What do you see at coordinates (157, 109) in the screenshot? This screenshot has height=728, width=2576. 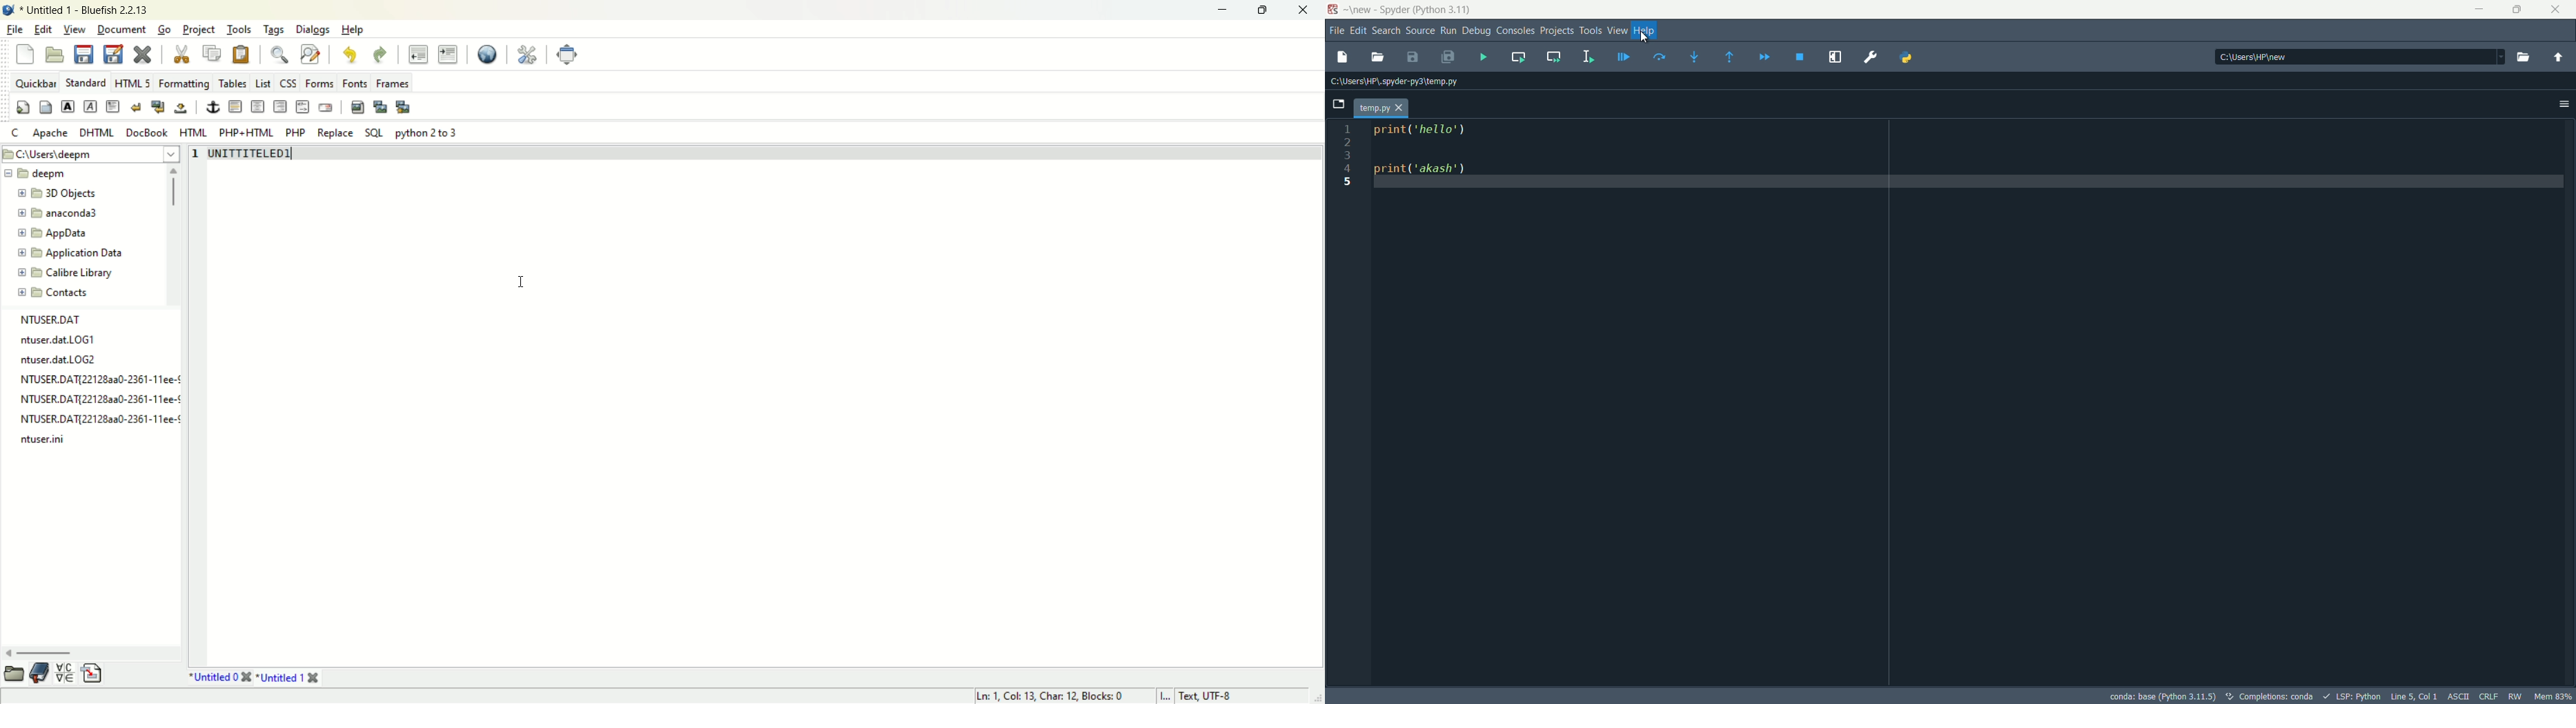 I see `break and clear` at bounding box center [157, 109].